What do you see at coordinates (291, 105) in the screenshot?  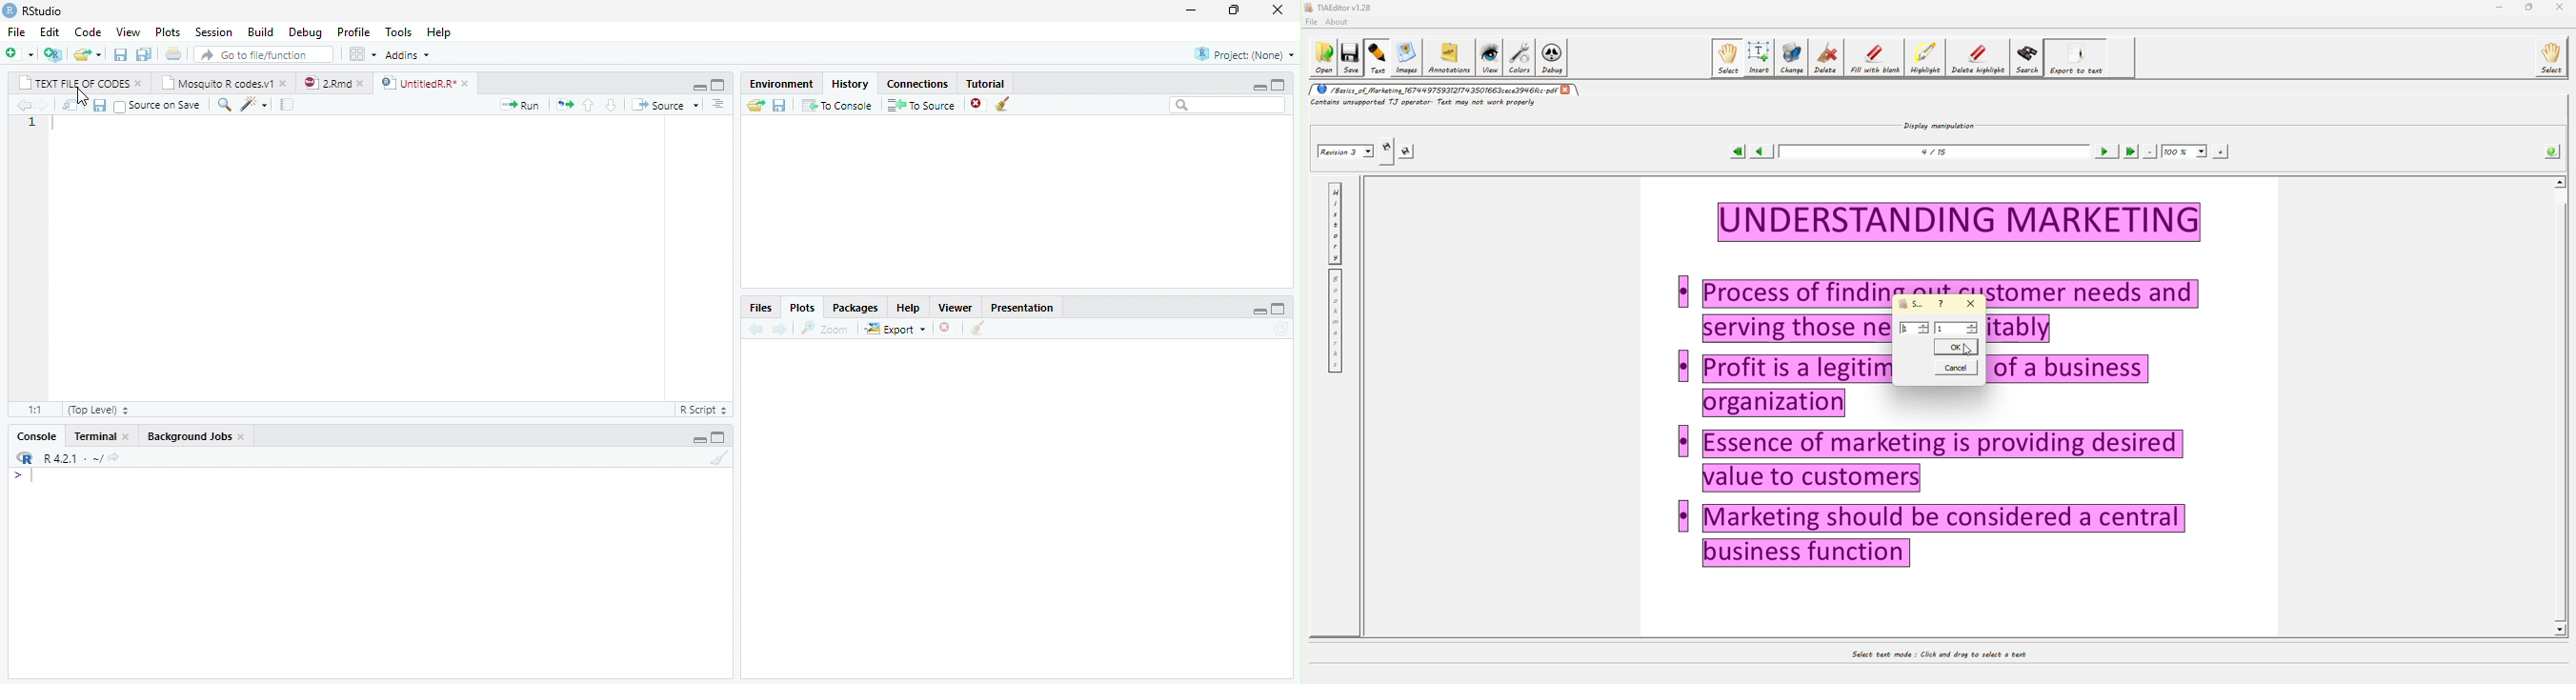 I see `compile report` at bounding box center [291, 105].